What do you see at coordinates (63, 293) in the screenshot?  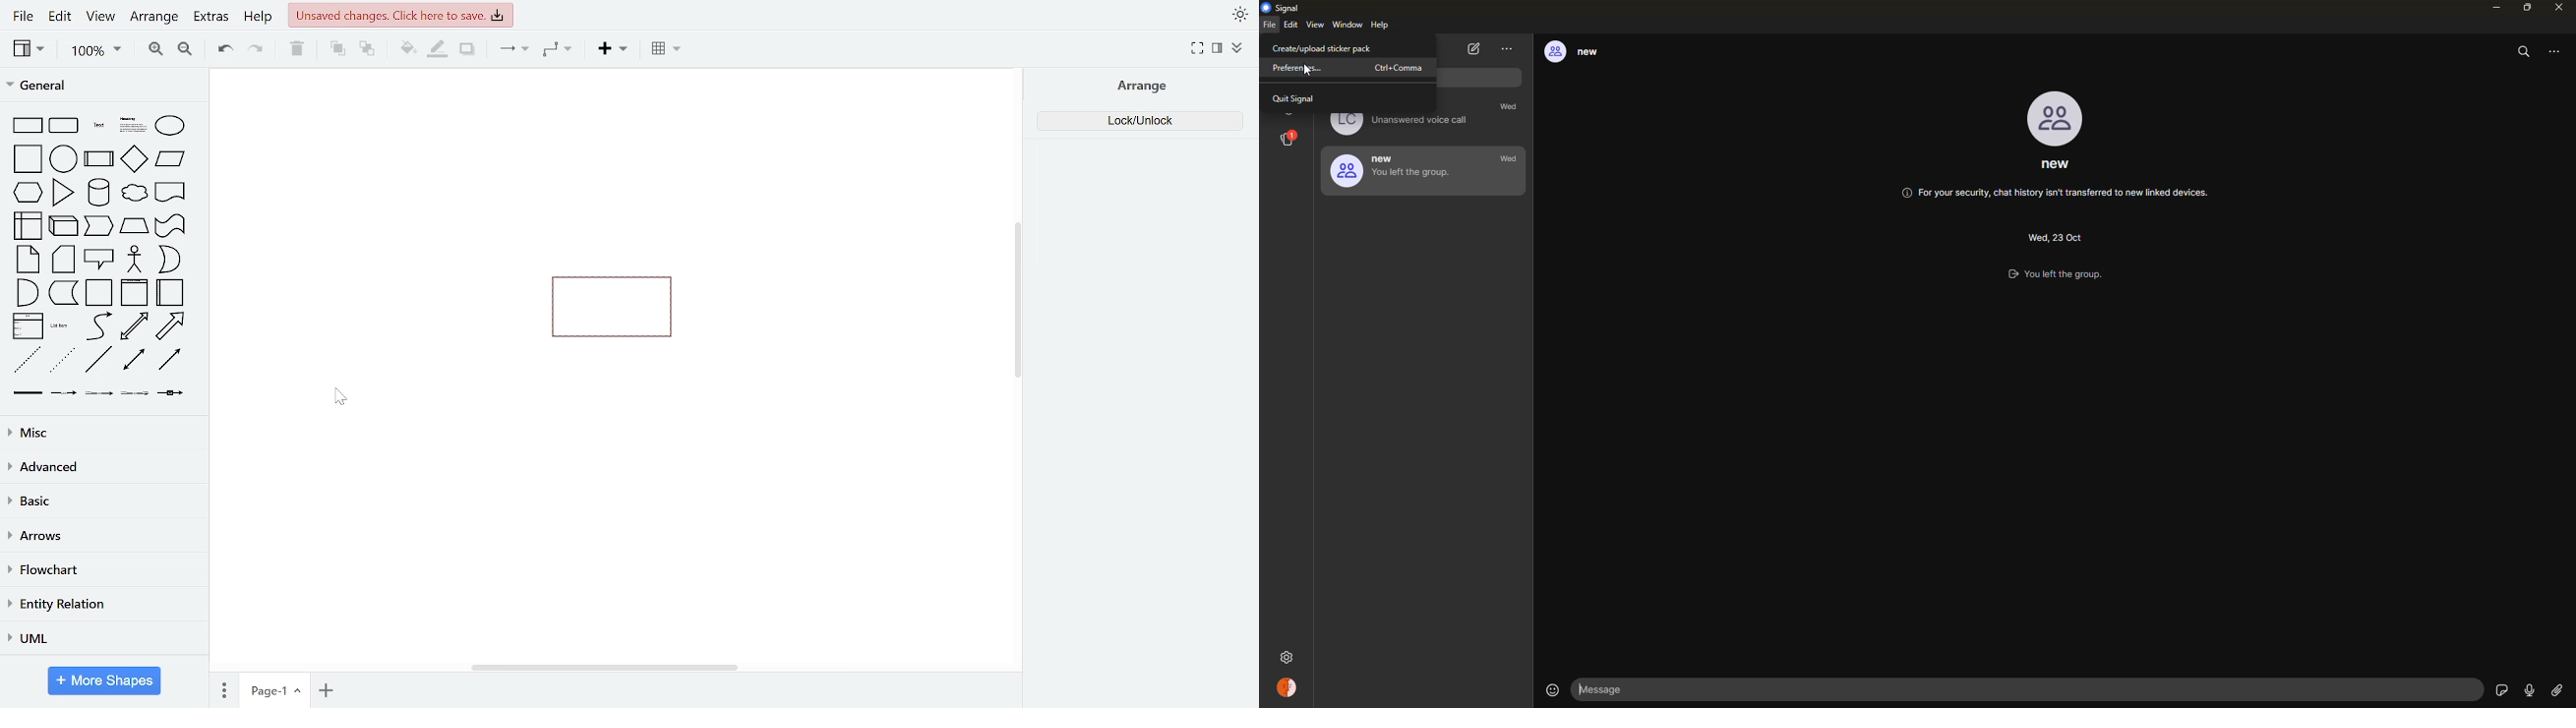 I see `data storage` at bounding box center [63, 293].